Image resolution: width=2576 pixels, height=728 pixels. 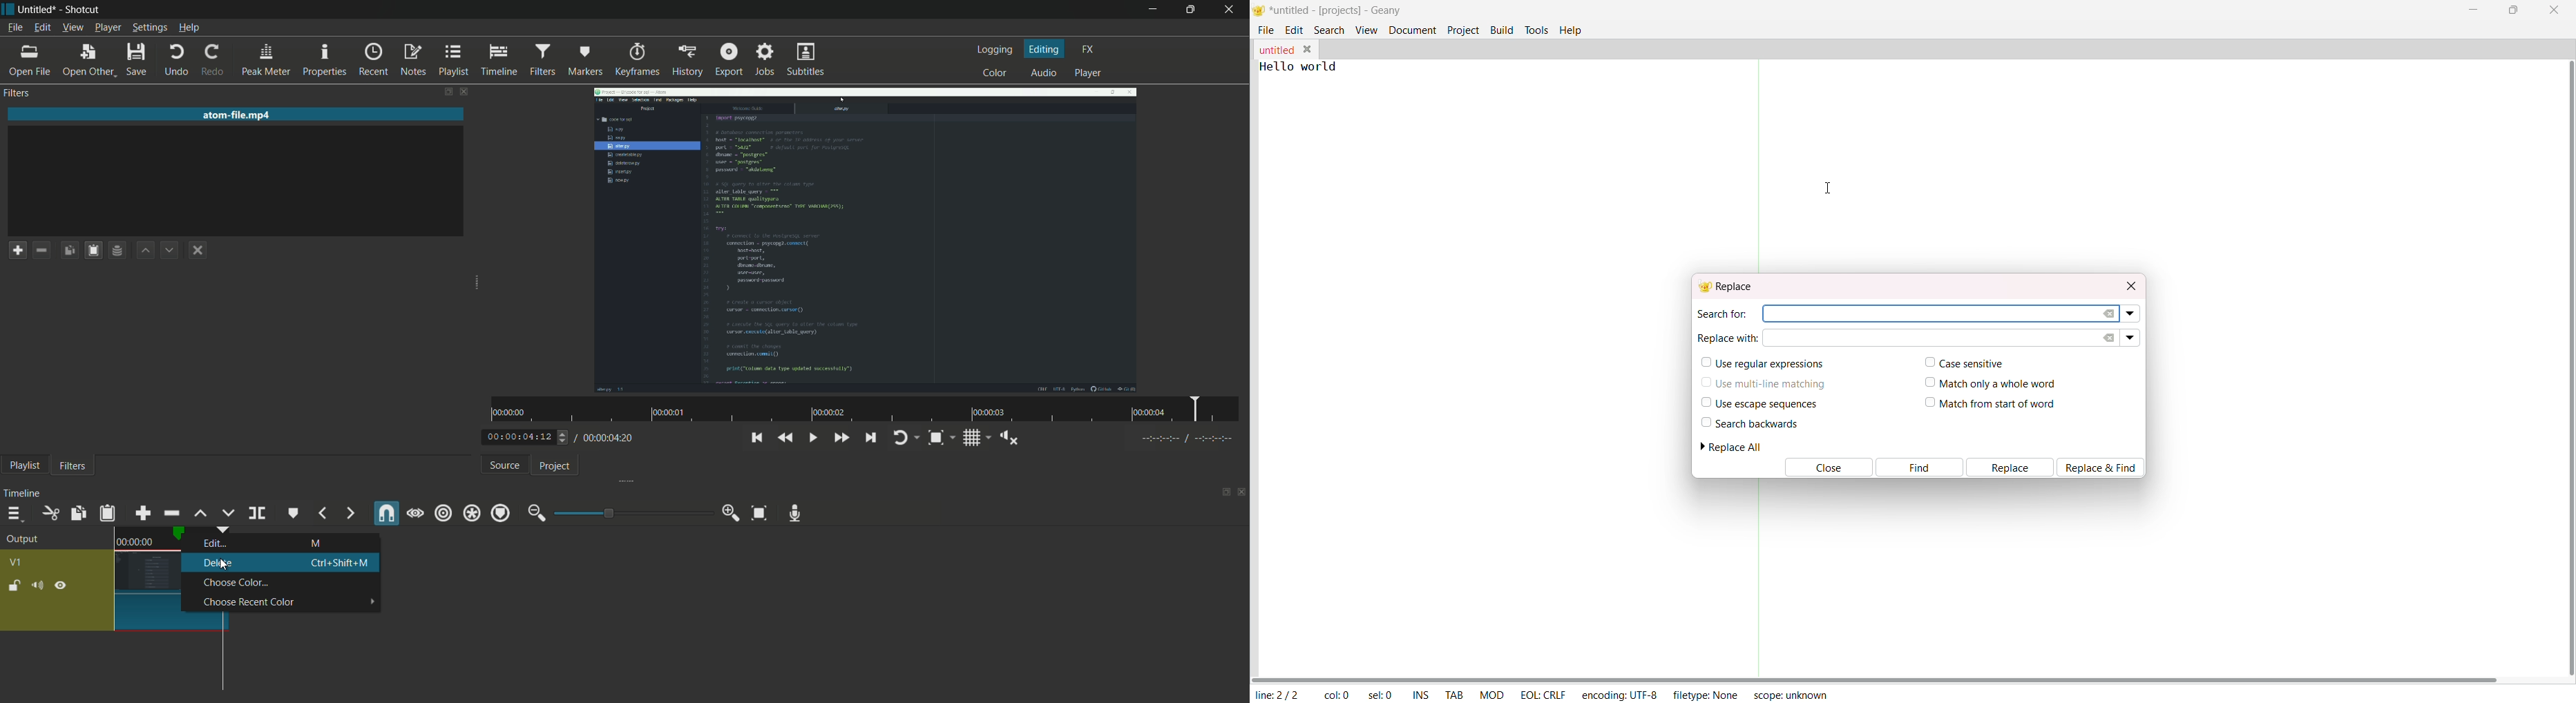 What do you see at coordinates (240, 583) in the screenshot?
I see `choose color` at bounding box center [240, 583].